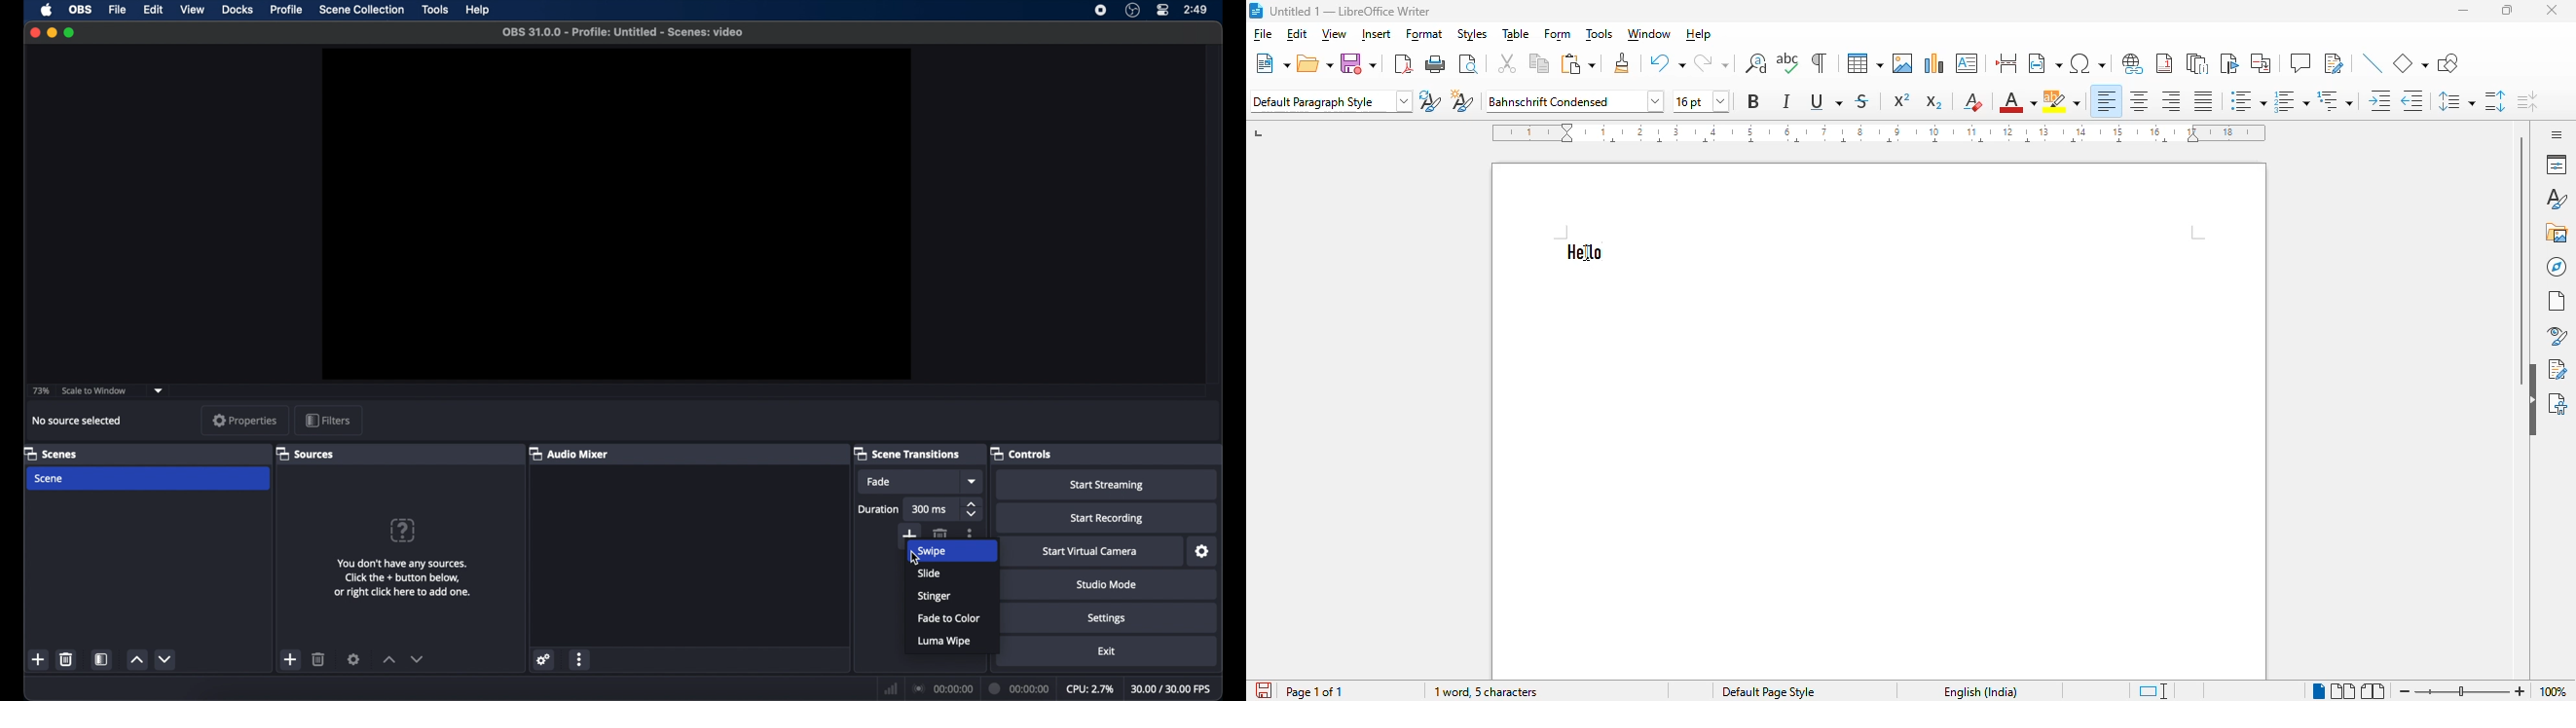 The width and height of the screenshot is (2576, 728). I want to click on delete, so click(942, 532).